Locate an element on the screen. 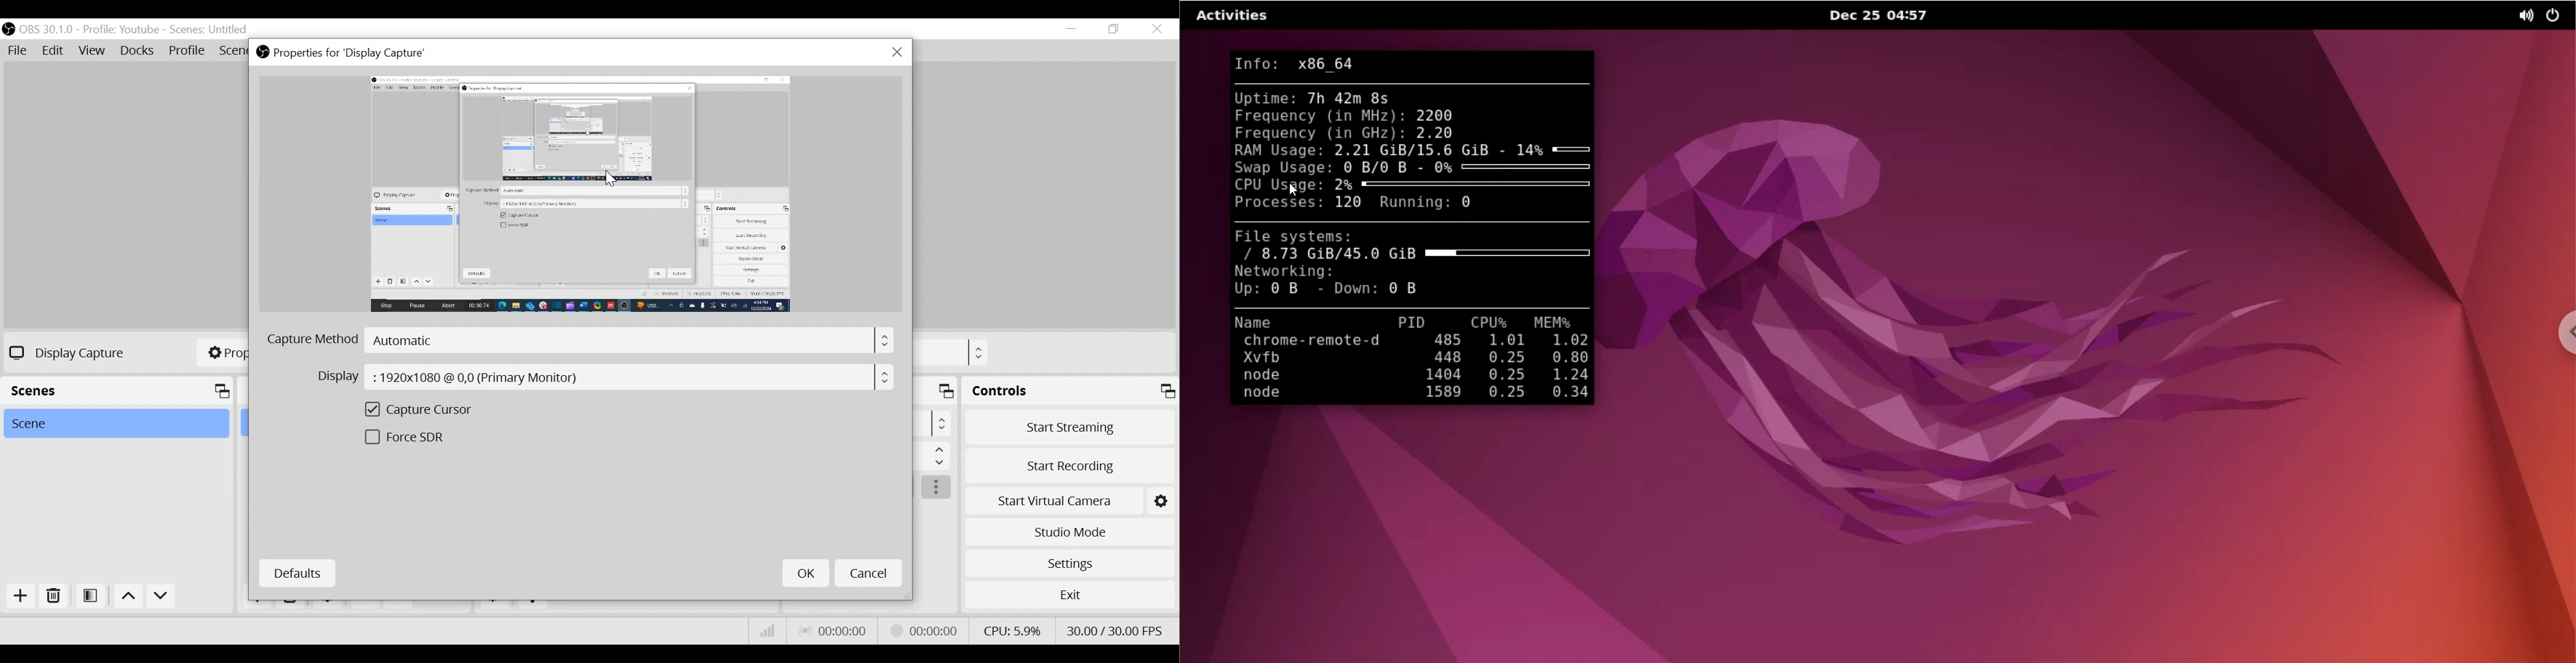  Settings is located at coordinates (1160, 502).